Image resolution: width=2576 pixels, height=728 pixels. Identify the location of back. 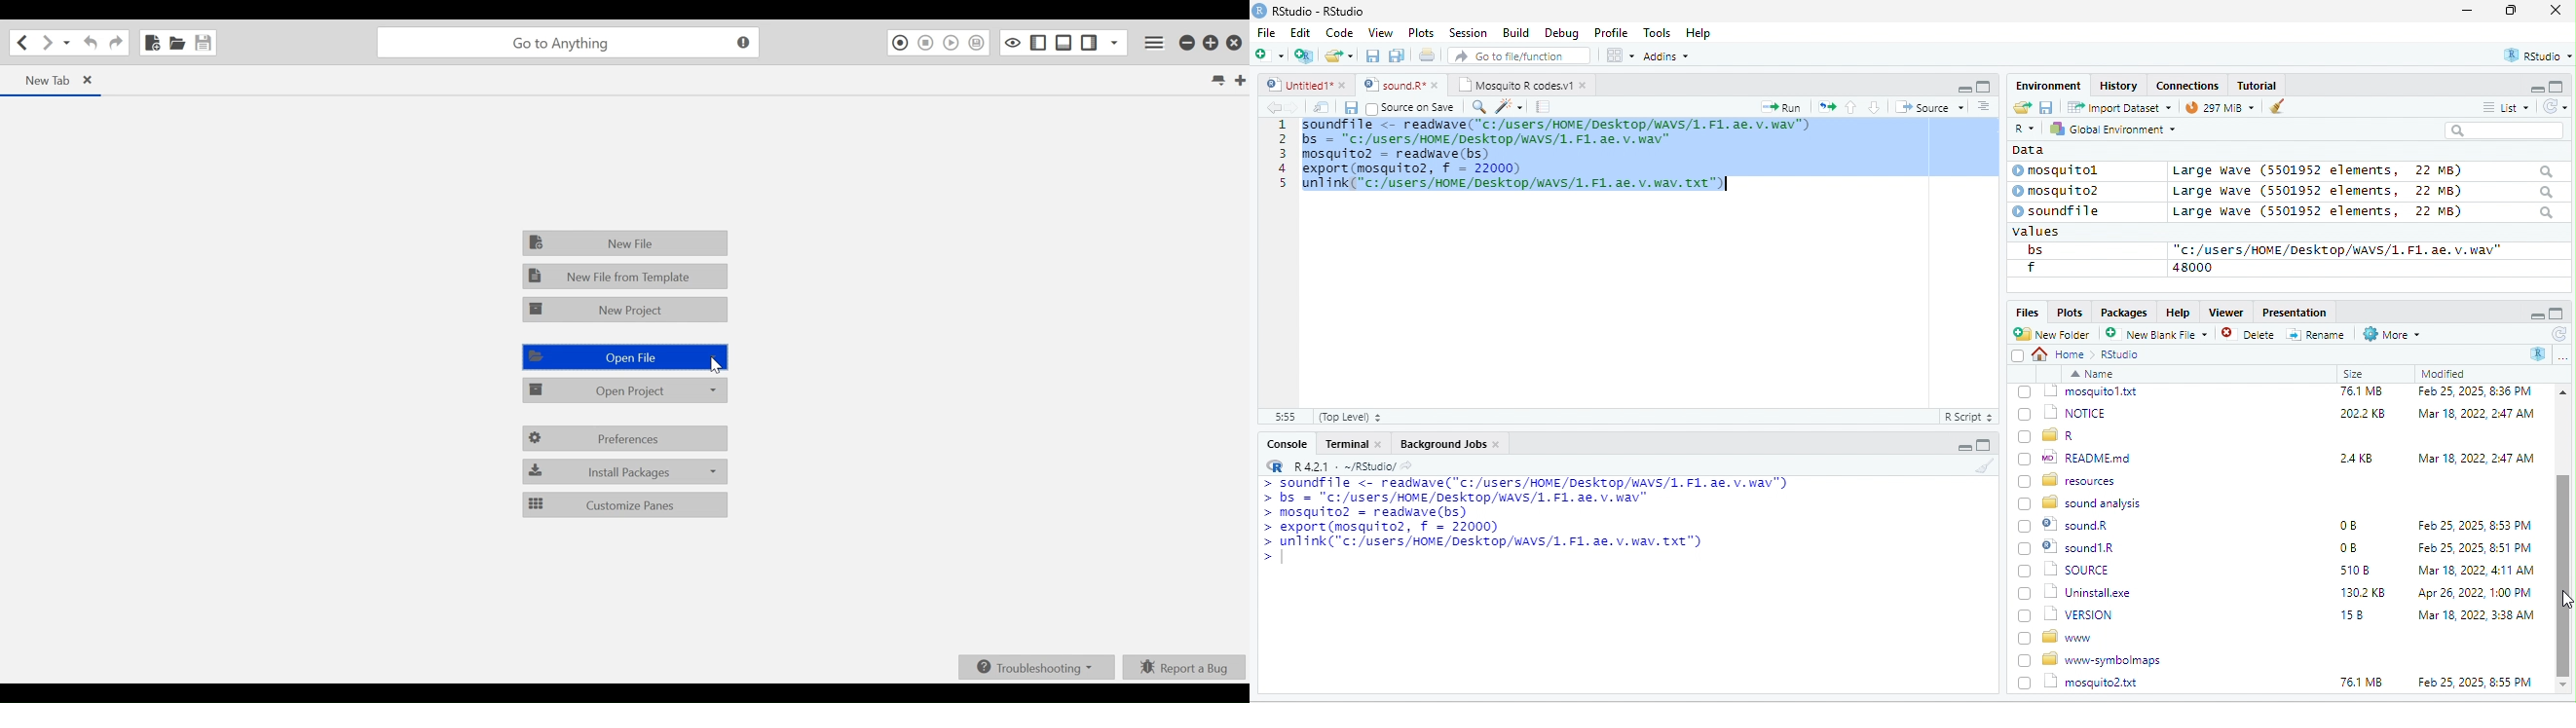
(1277, 108).